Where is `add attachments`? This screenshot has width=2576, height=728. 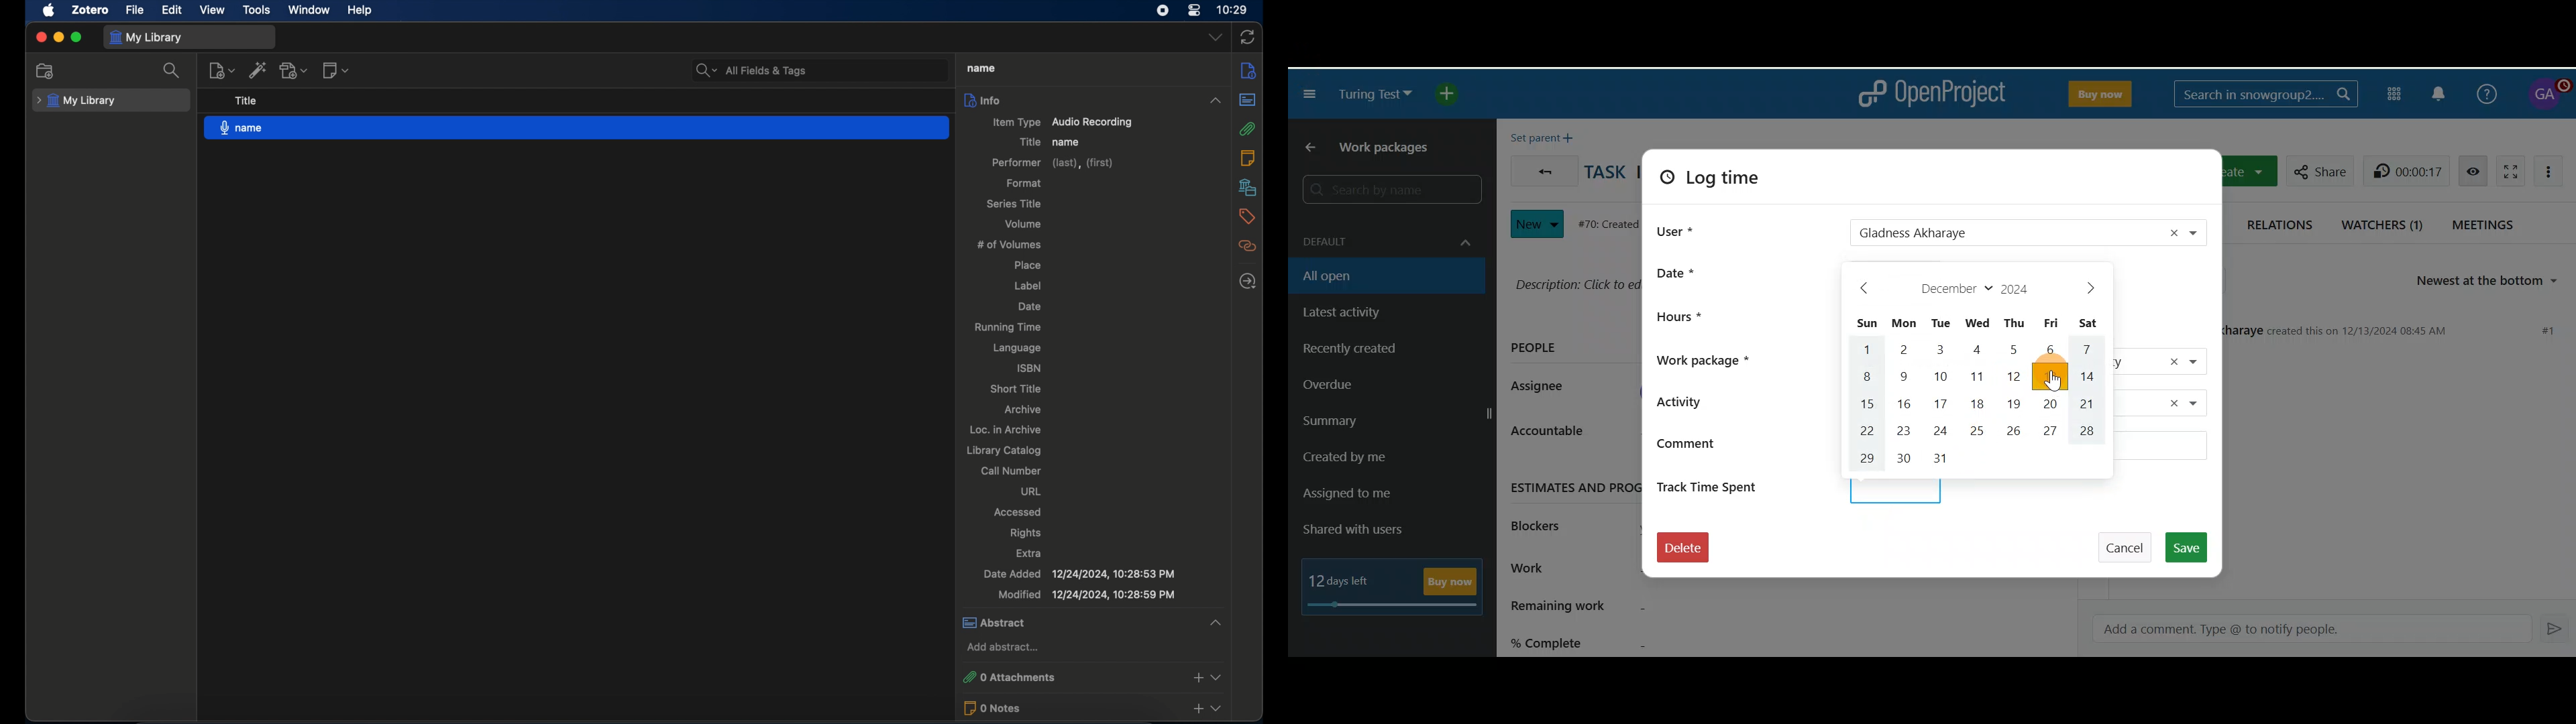
add attachments is located at coordinates (294, 70).